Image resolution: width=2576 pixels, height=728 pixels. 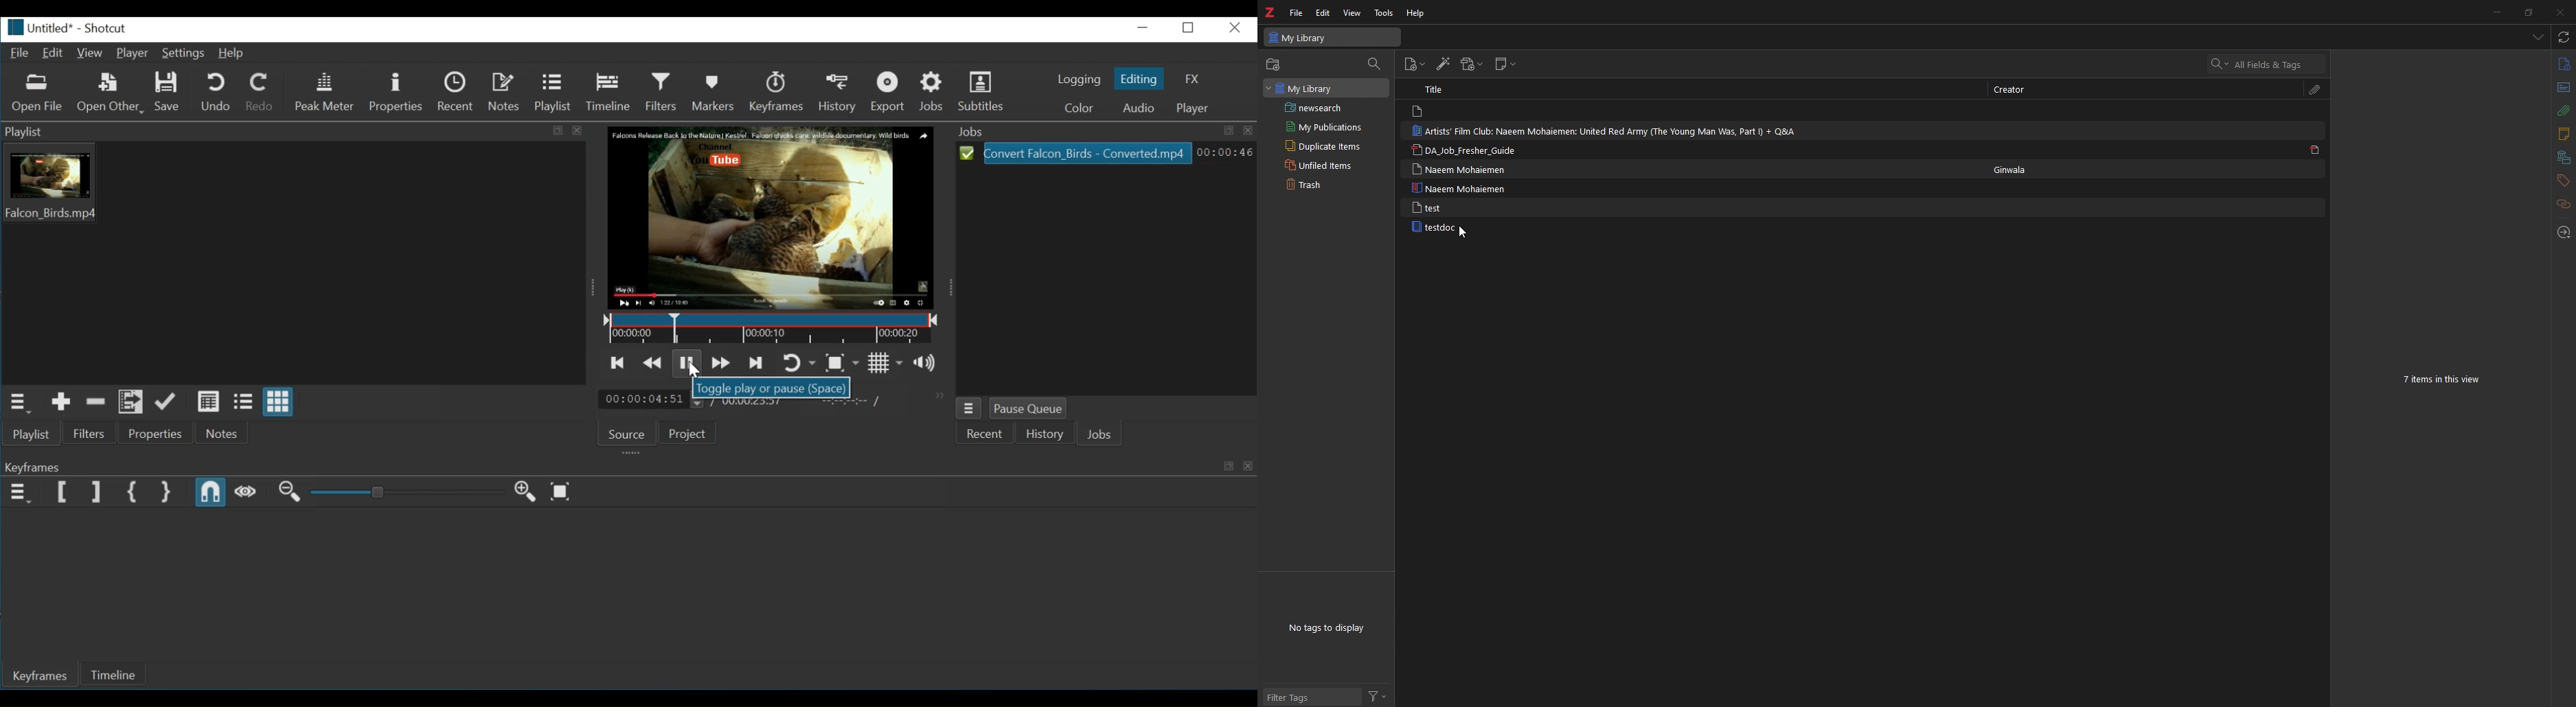 I want to click on Logging, so click(x=1080, y=79).